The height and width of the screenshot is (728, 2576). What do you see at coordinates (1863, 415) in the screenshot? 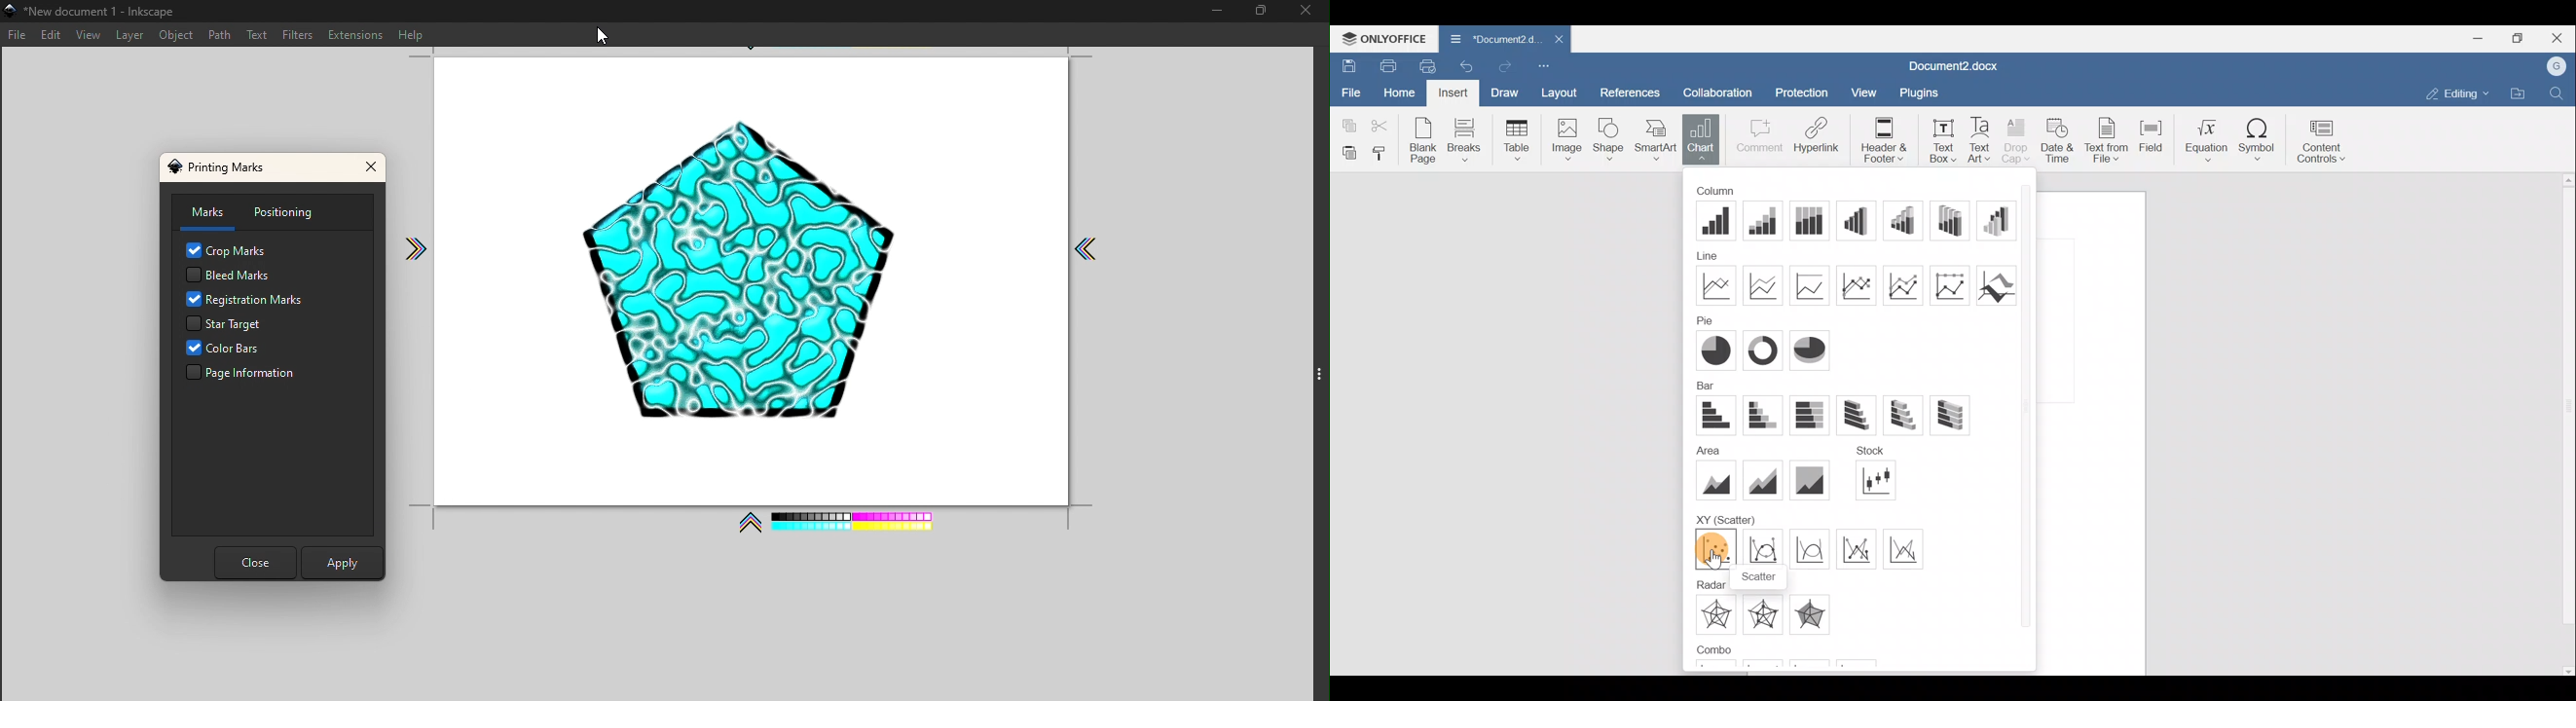
I see `3-D clustered bar` at bounding box center [1863, 415].